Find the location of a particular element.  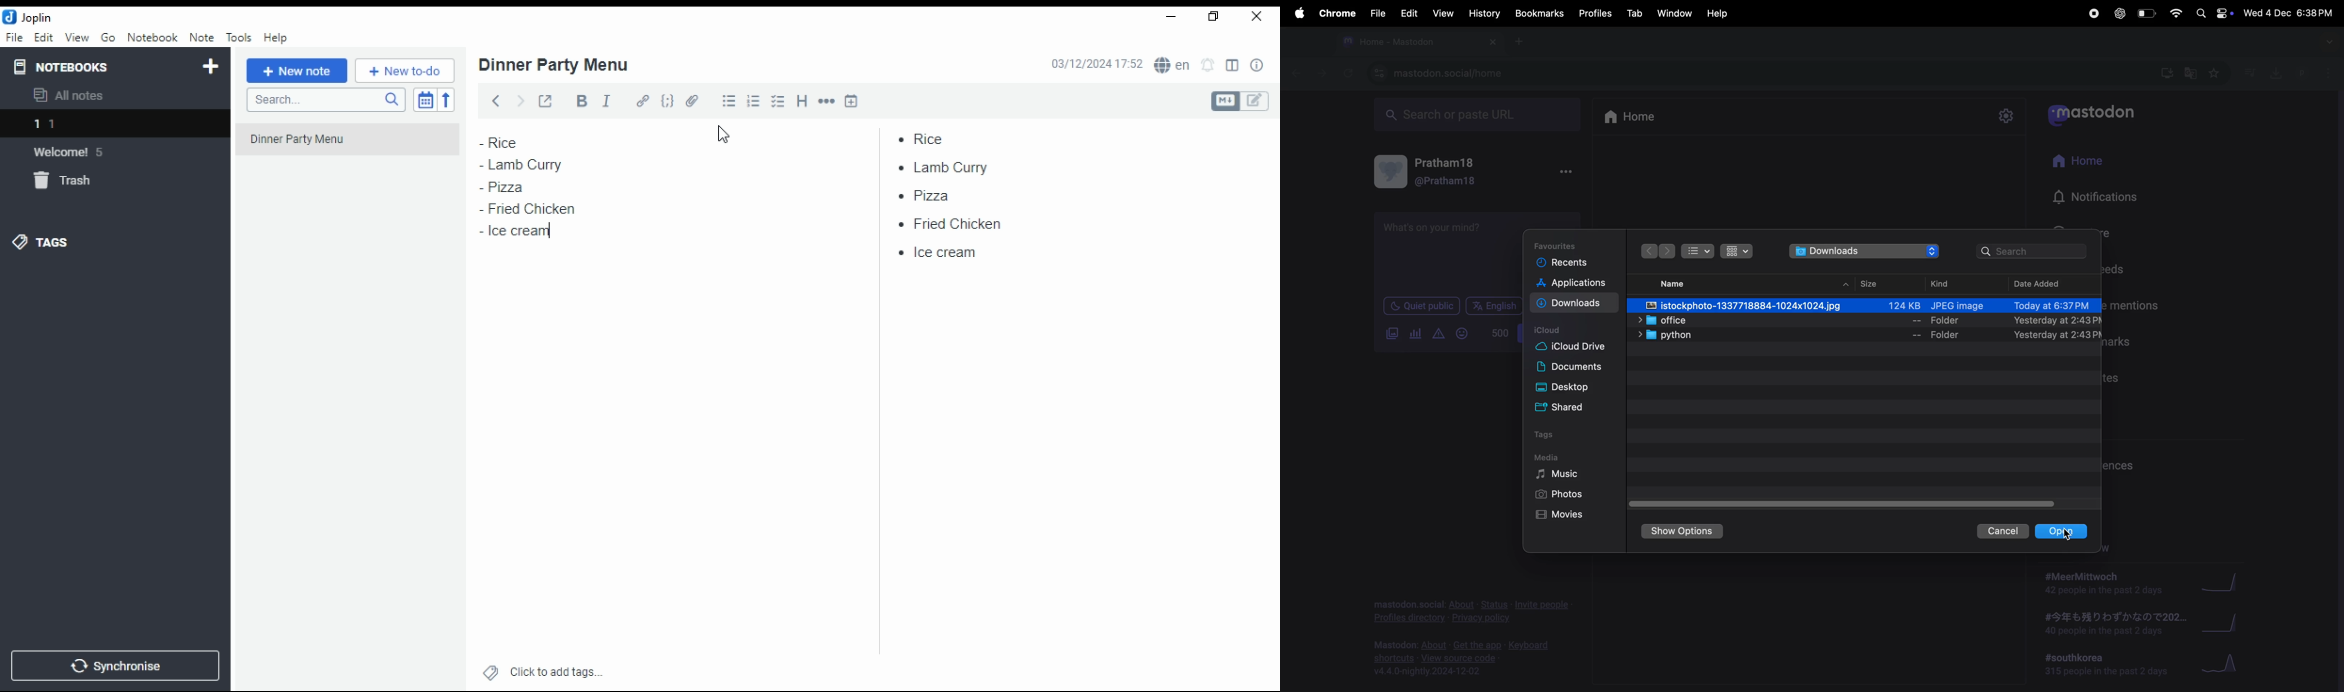

backward is located at coordinates (1292, 74).